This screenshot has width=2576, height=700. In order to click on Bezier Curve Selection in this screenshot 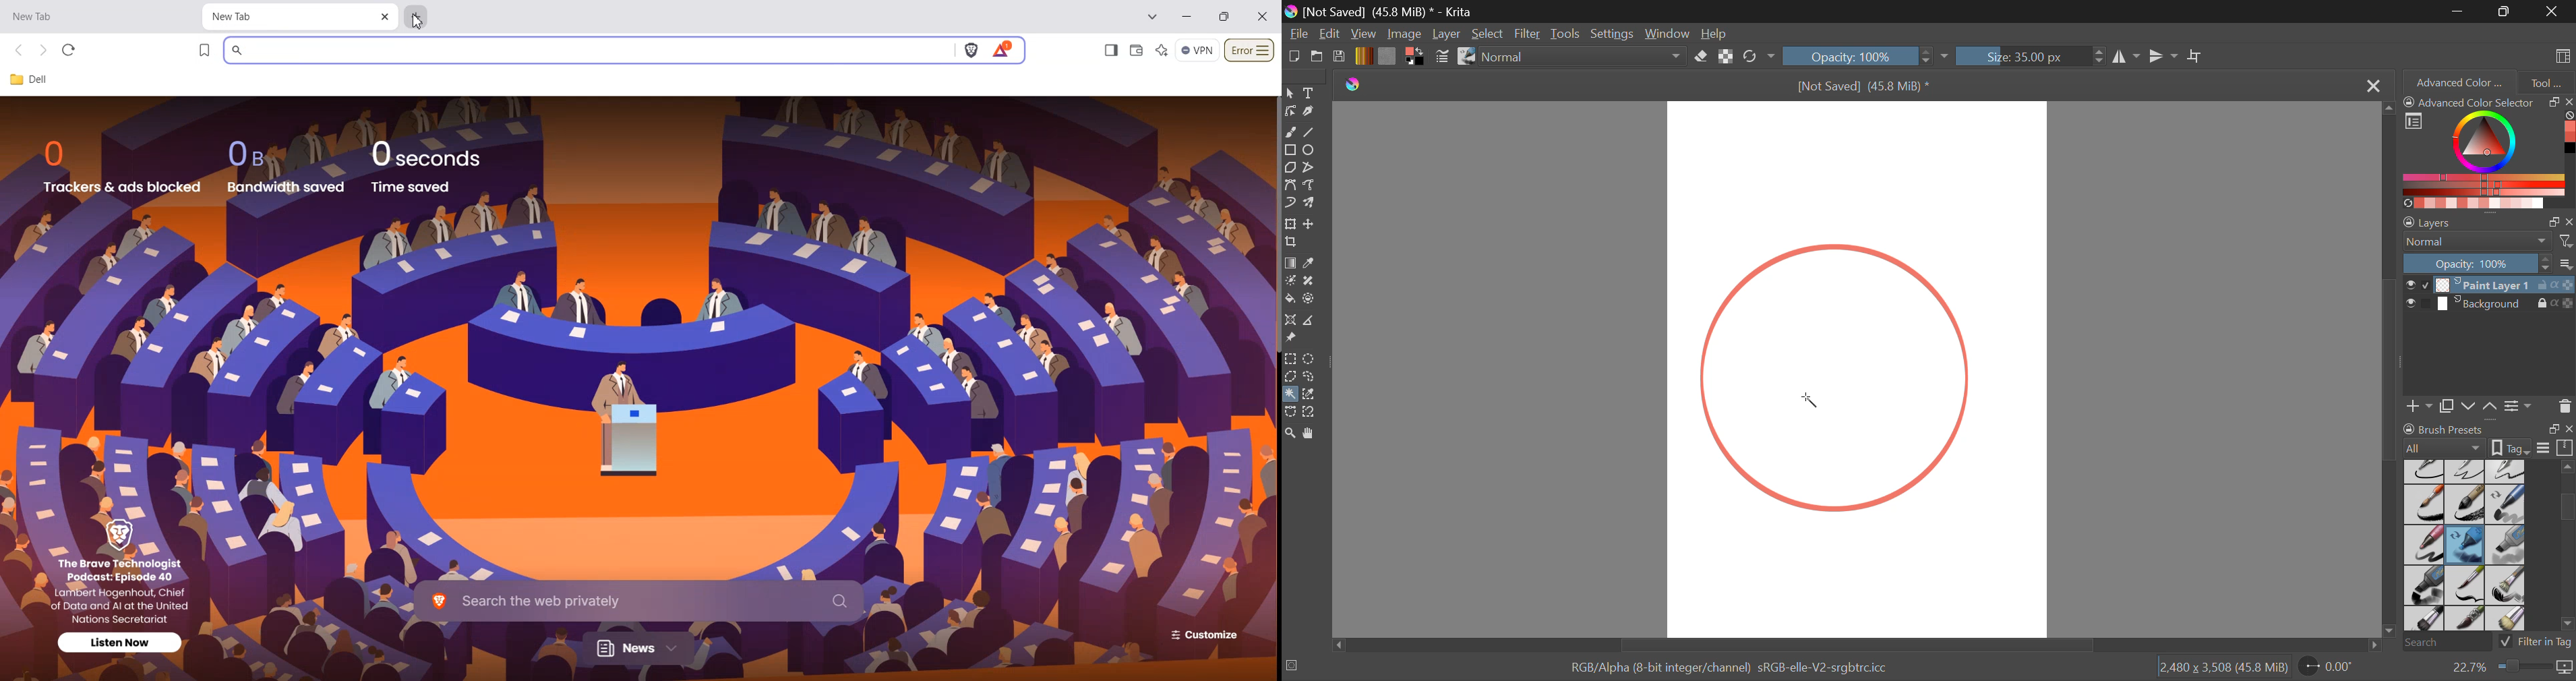, I will do `click(1290, 412)`.